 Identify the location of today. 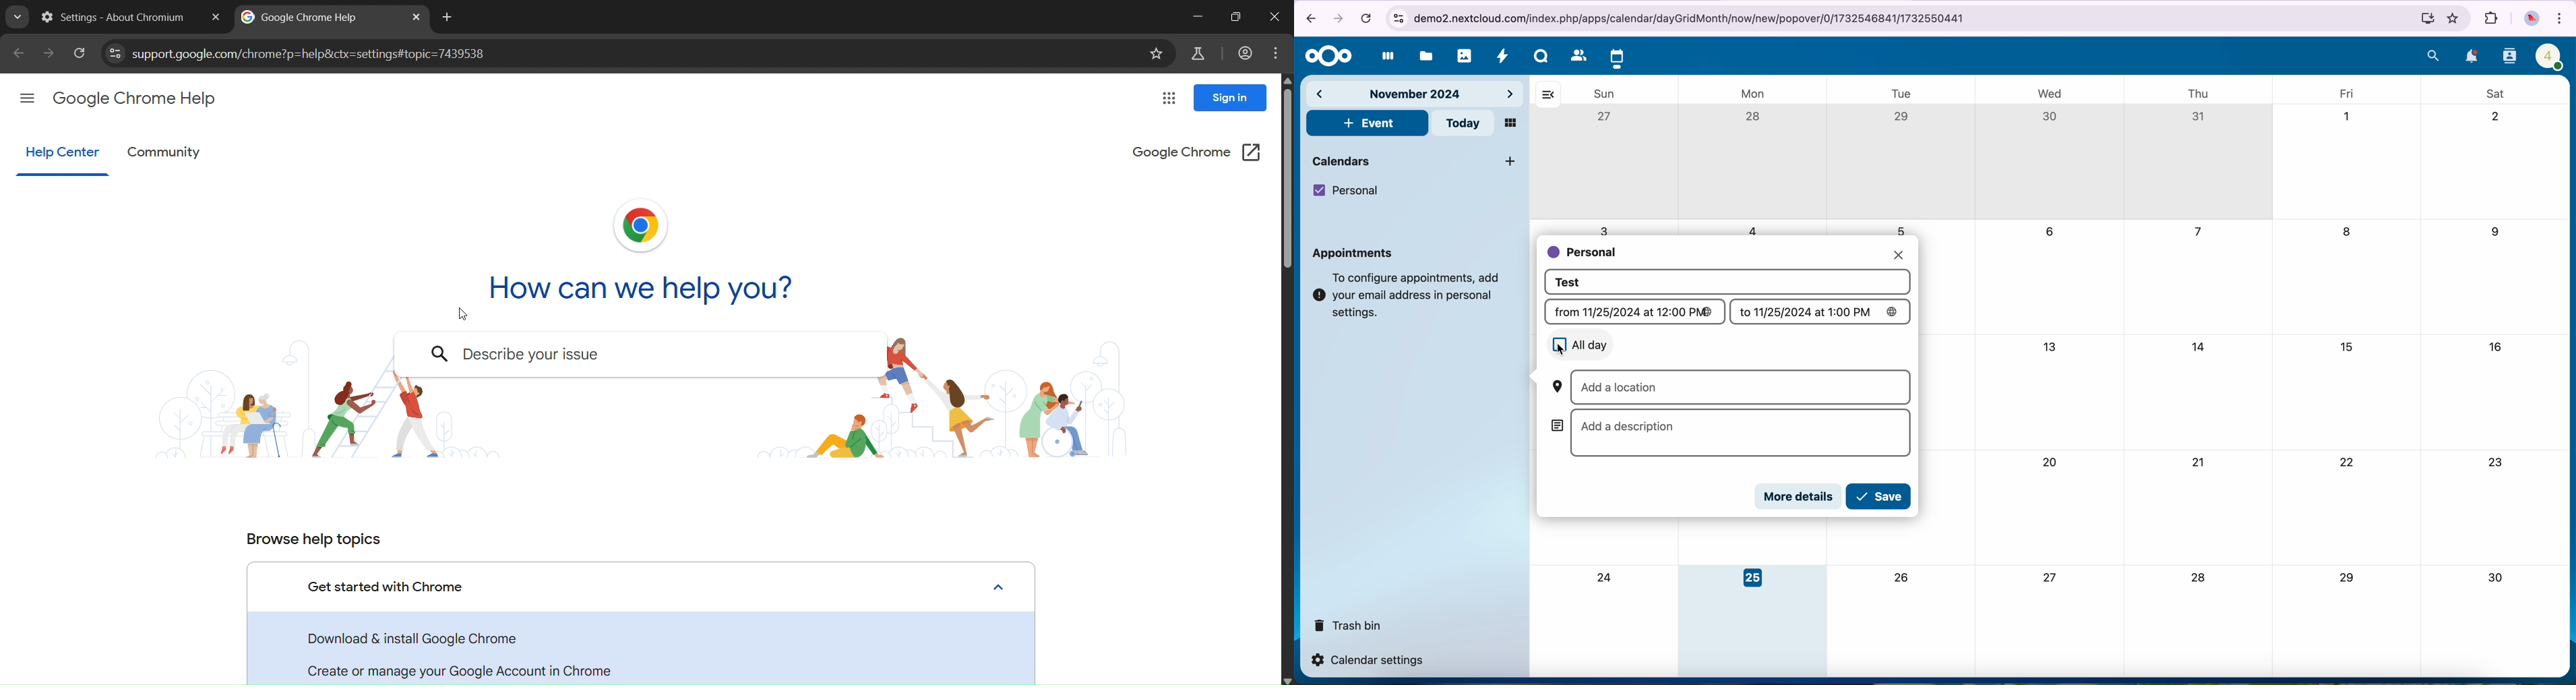
(1462, 123).